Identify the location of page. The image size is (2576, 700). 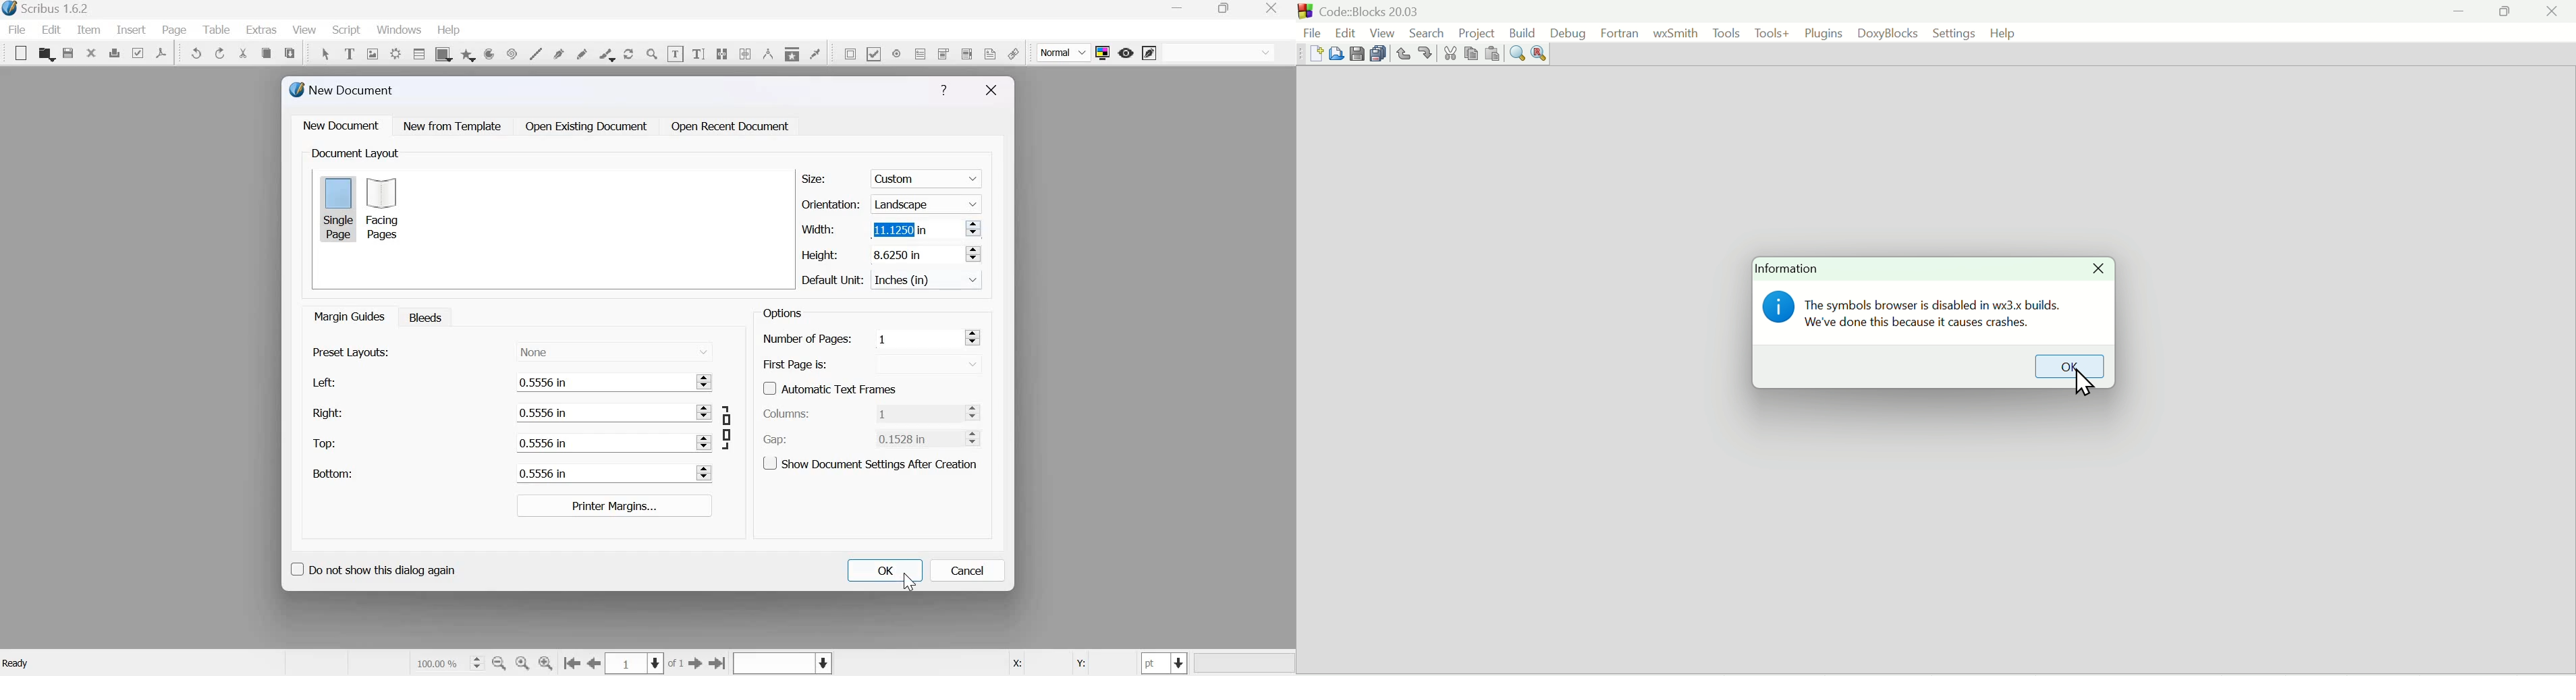
(175, 30).